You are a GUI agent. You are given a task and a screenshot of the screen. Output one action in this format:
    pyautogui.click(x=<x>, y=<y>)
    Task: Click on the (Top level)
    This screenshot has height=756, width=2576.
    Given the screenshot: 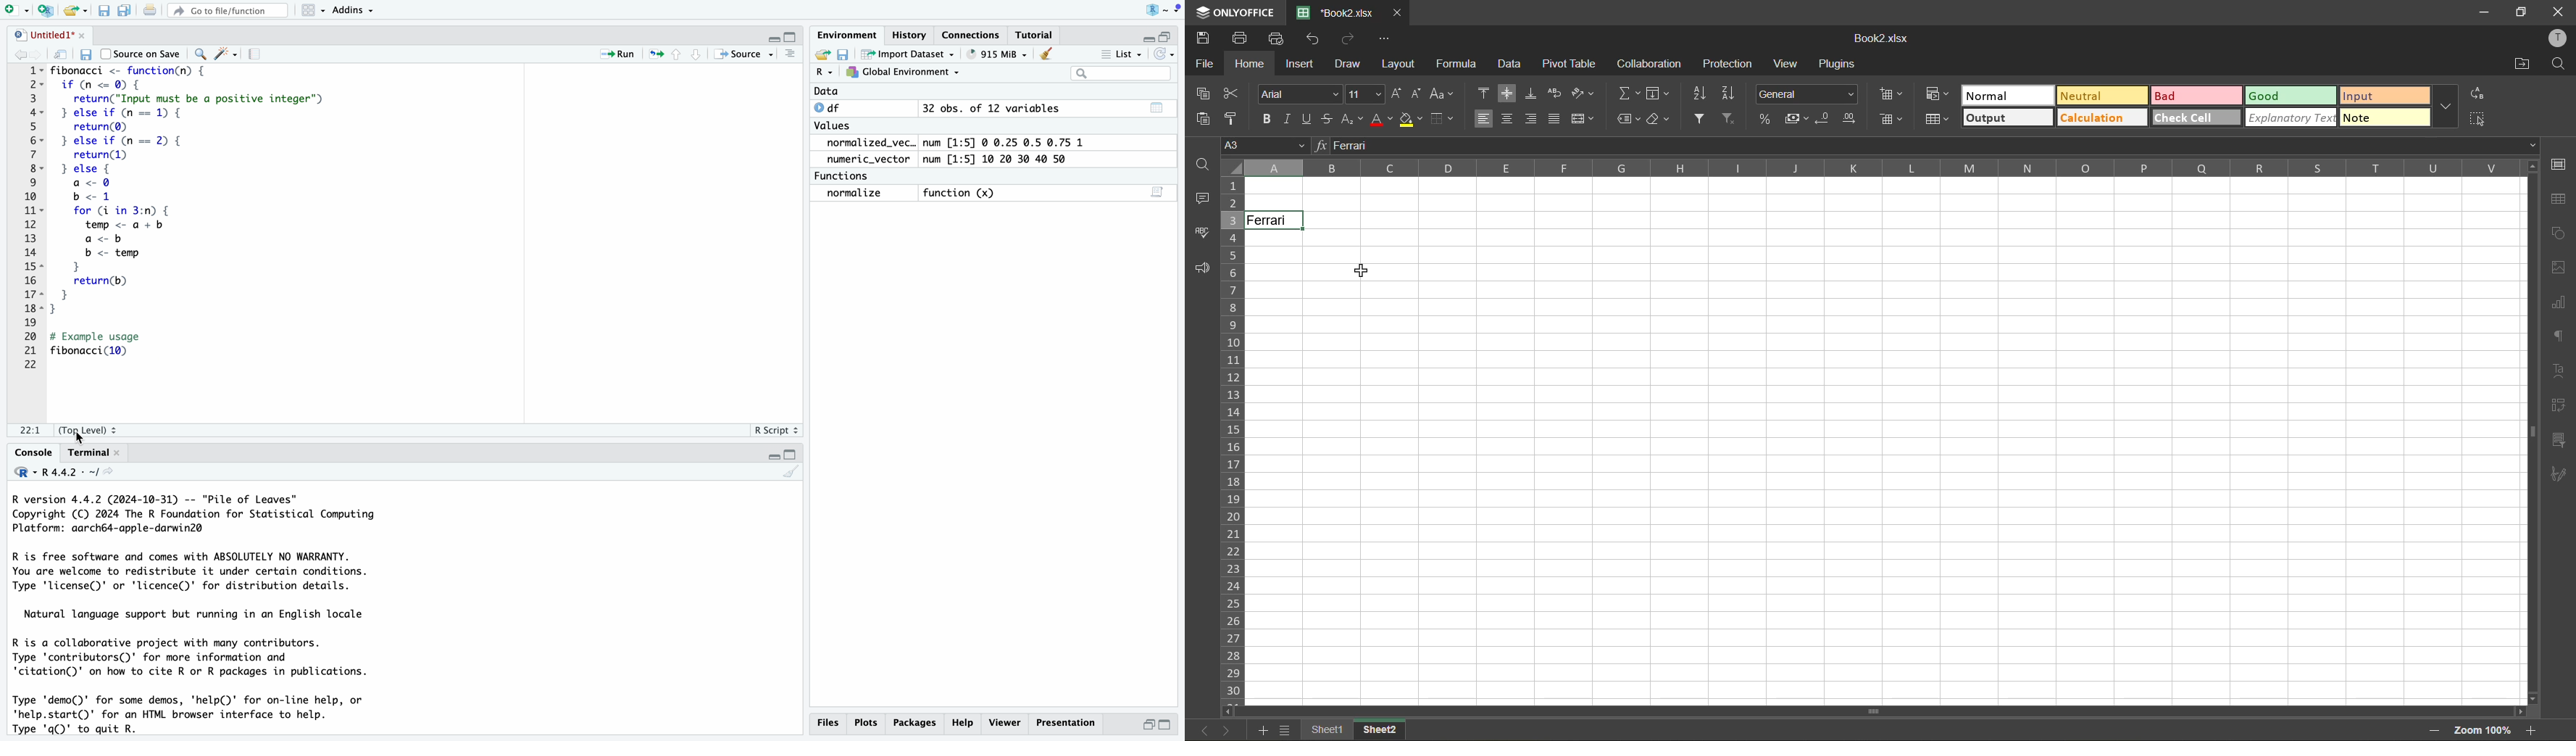 What is the action you would take?
    pyautogui.click(x=88, y=430)
    